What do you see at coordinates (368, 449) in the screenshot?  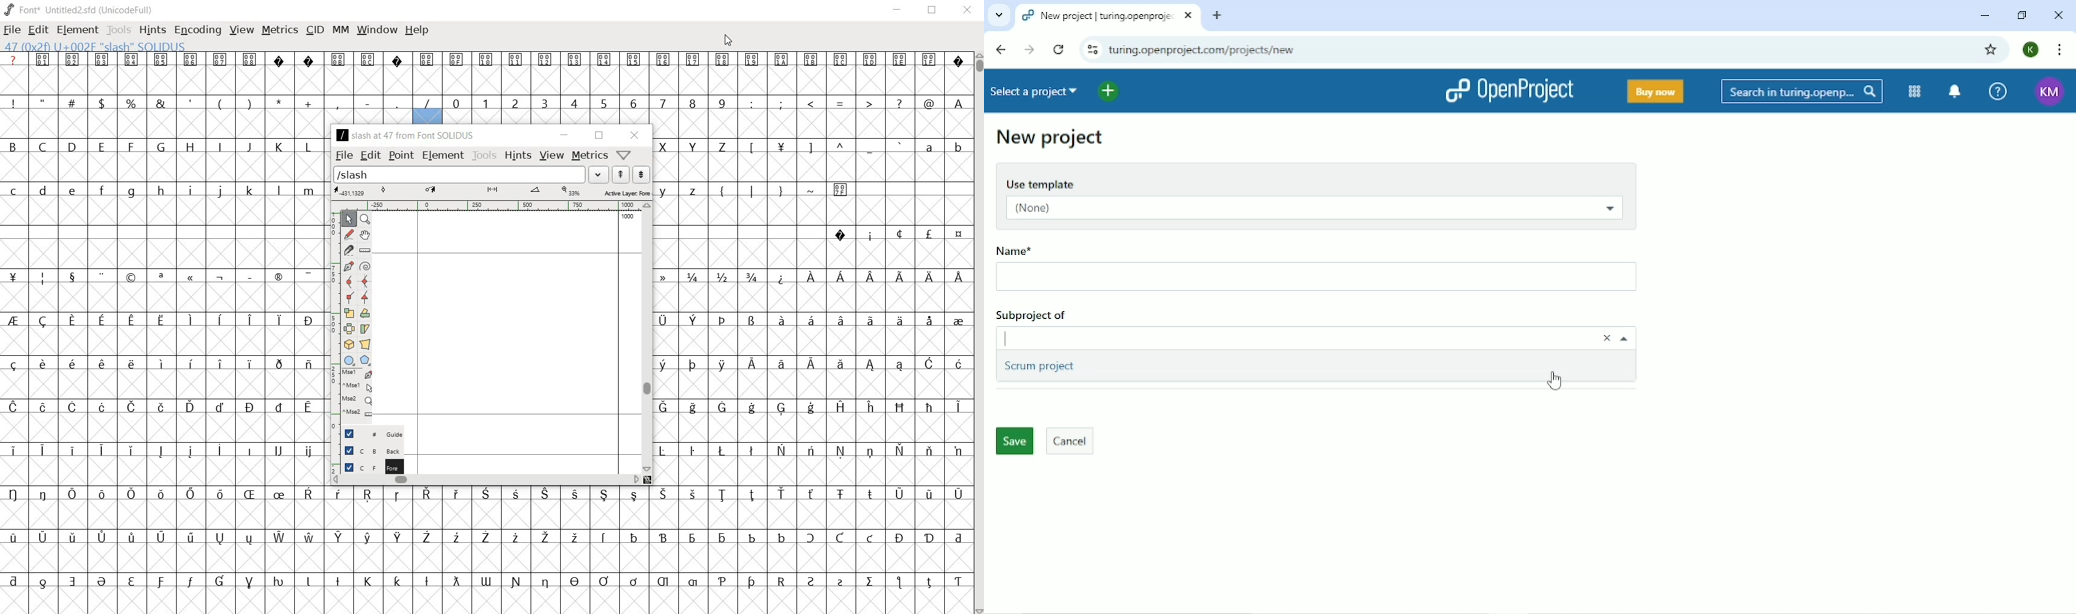 I see `background` at bounding box center [368, 449].